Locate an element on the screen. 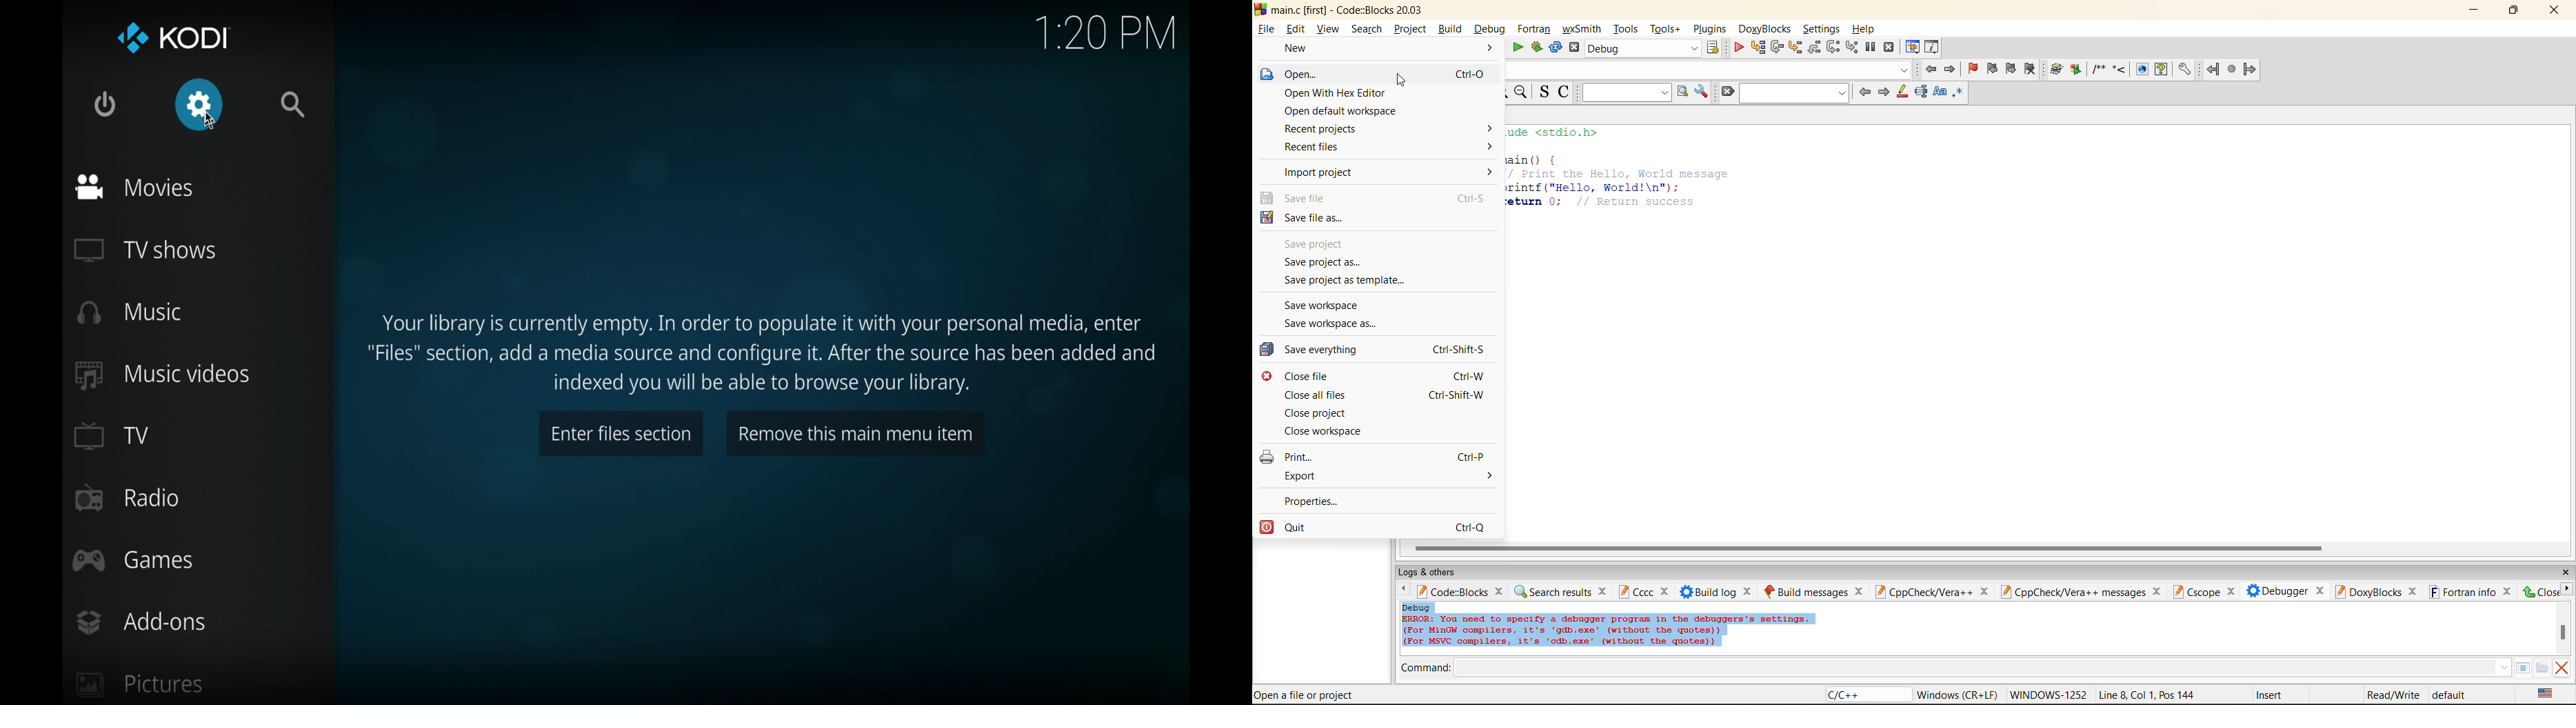 This screenshot has width=2576, height=728. step into is located at coordinates (1794, 47).